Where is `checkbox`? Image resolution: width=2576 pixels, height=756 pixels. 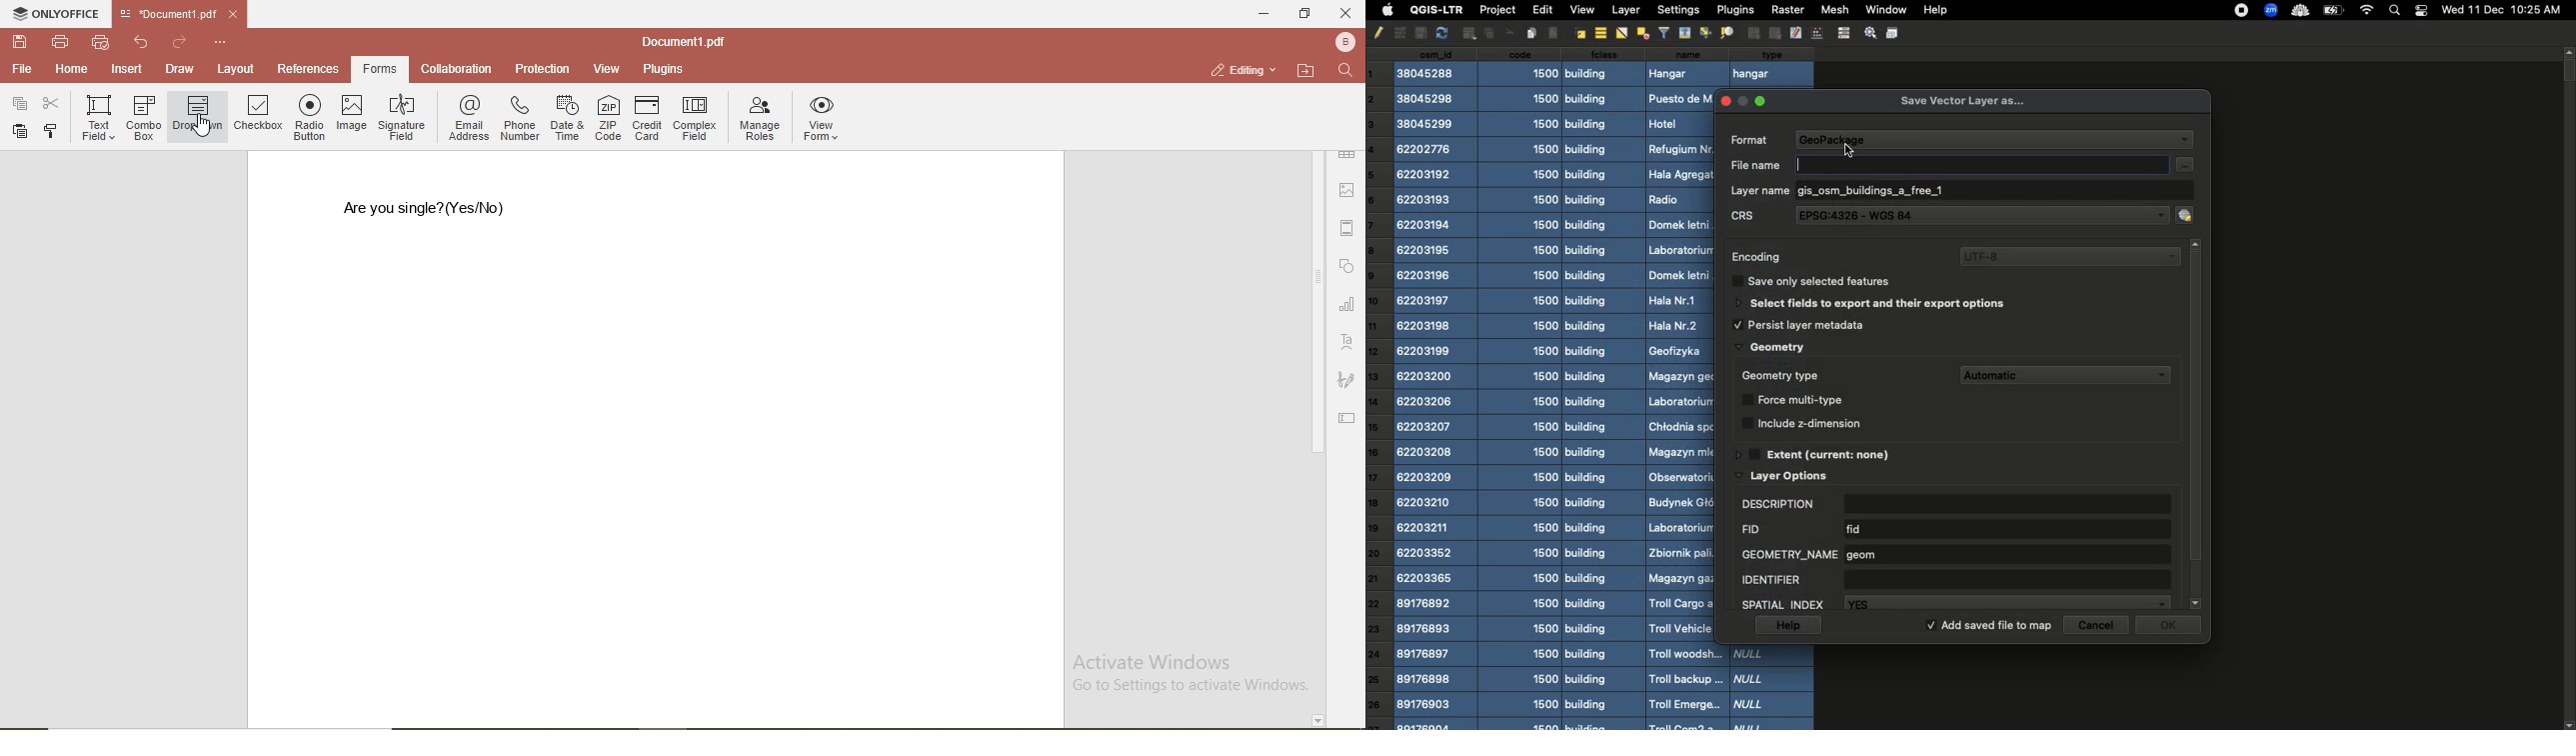 checkbox is located at coordinates (257, 115).